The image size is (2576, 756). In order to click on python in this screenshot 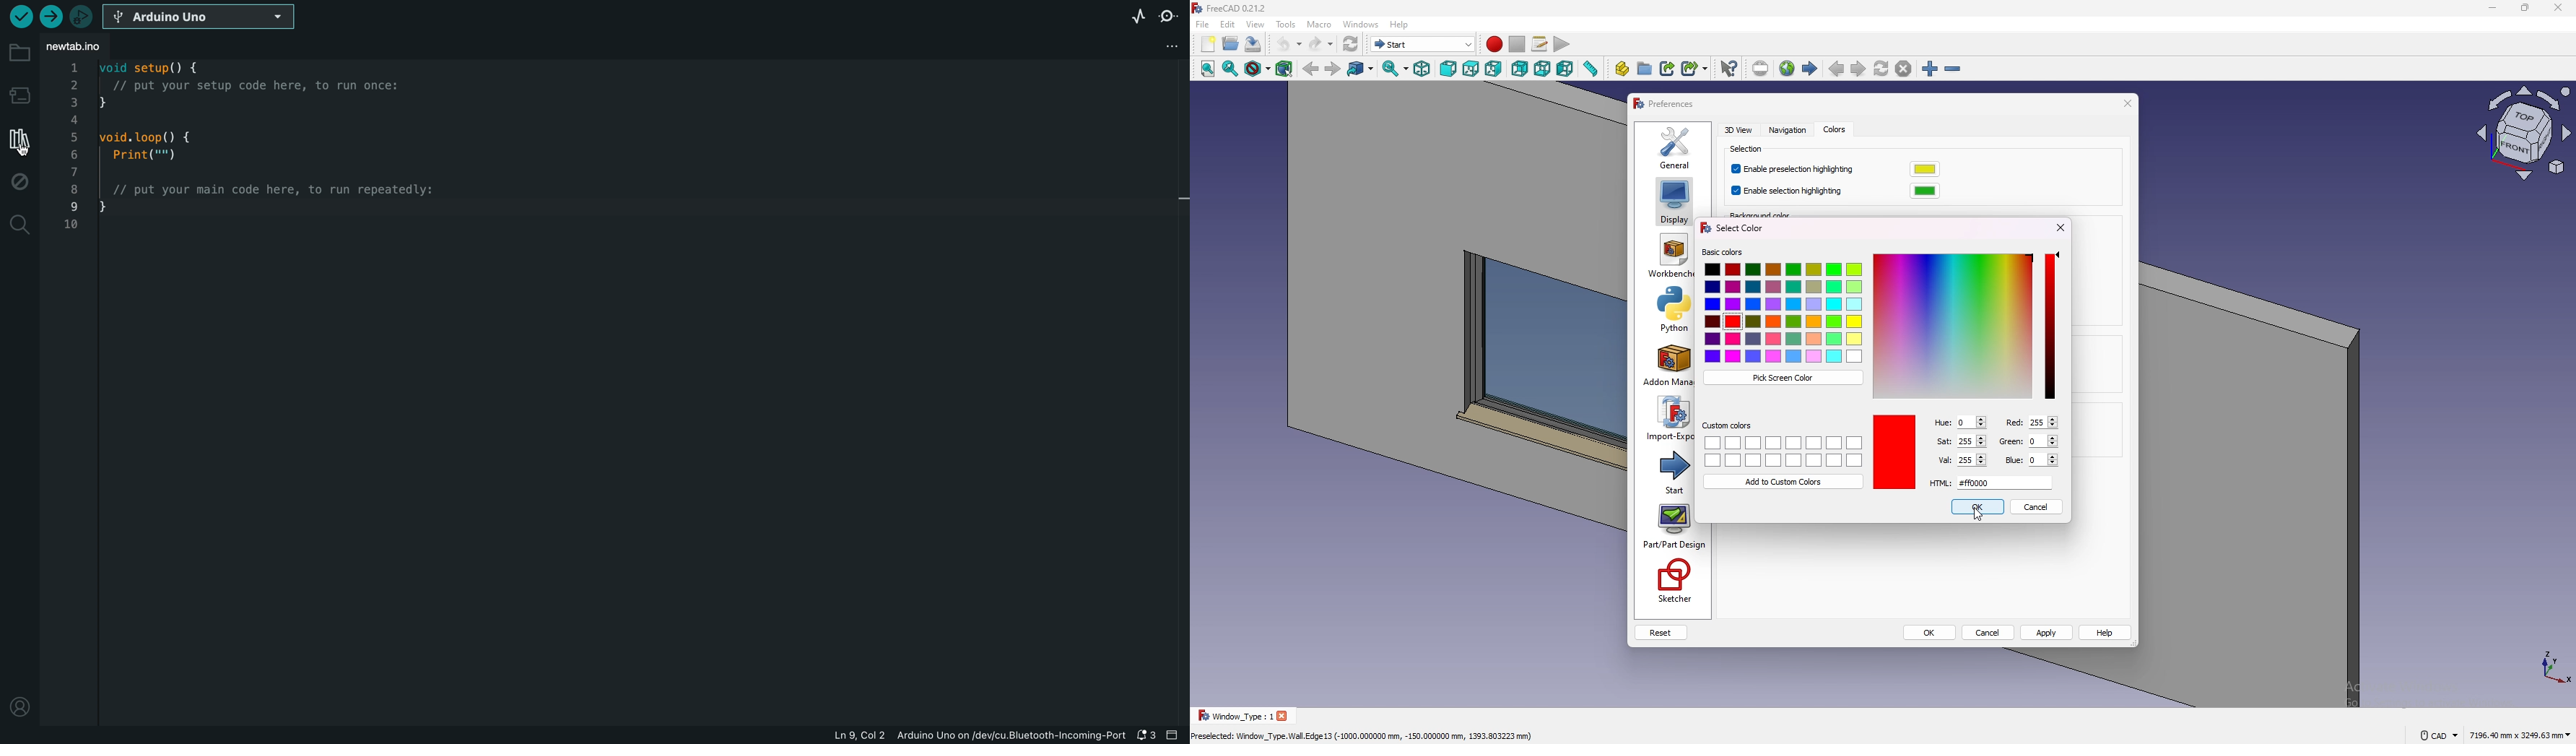, I will do `click(1668, 309)`.